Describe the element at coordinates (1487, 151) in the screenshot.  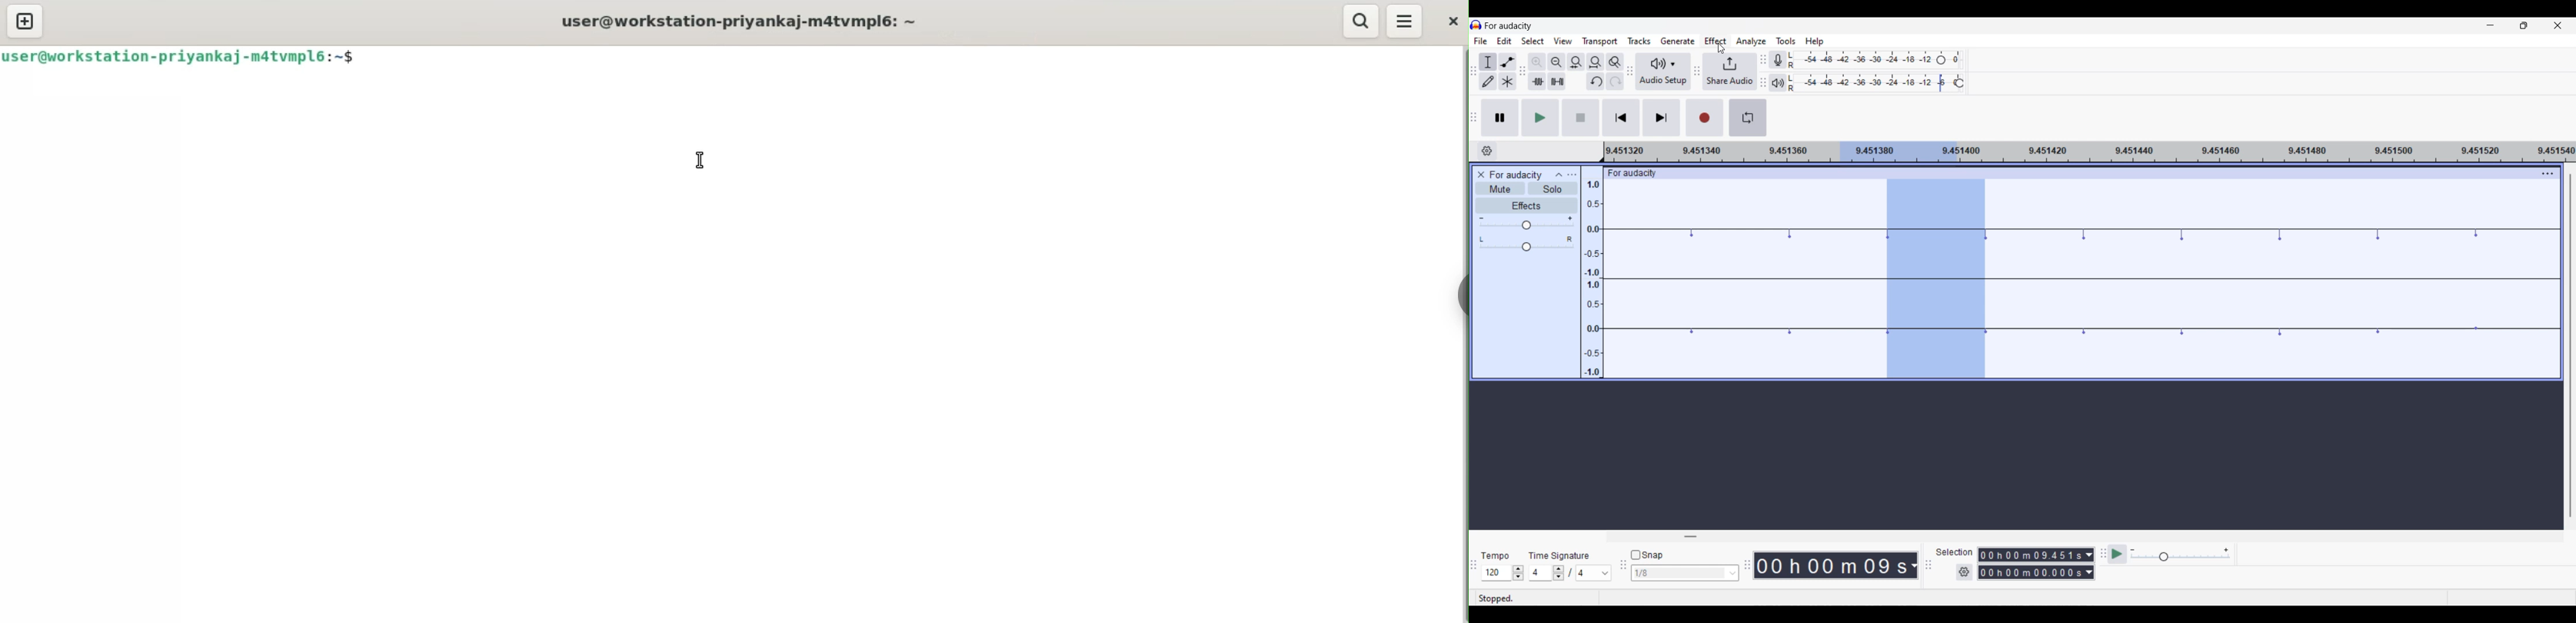
I see `Timeline options` at that location.